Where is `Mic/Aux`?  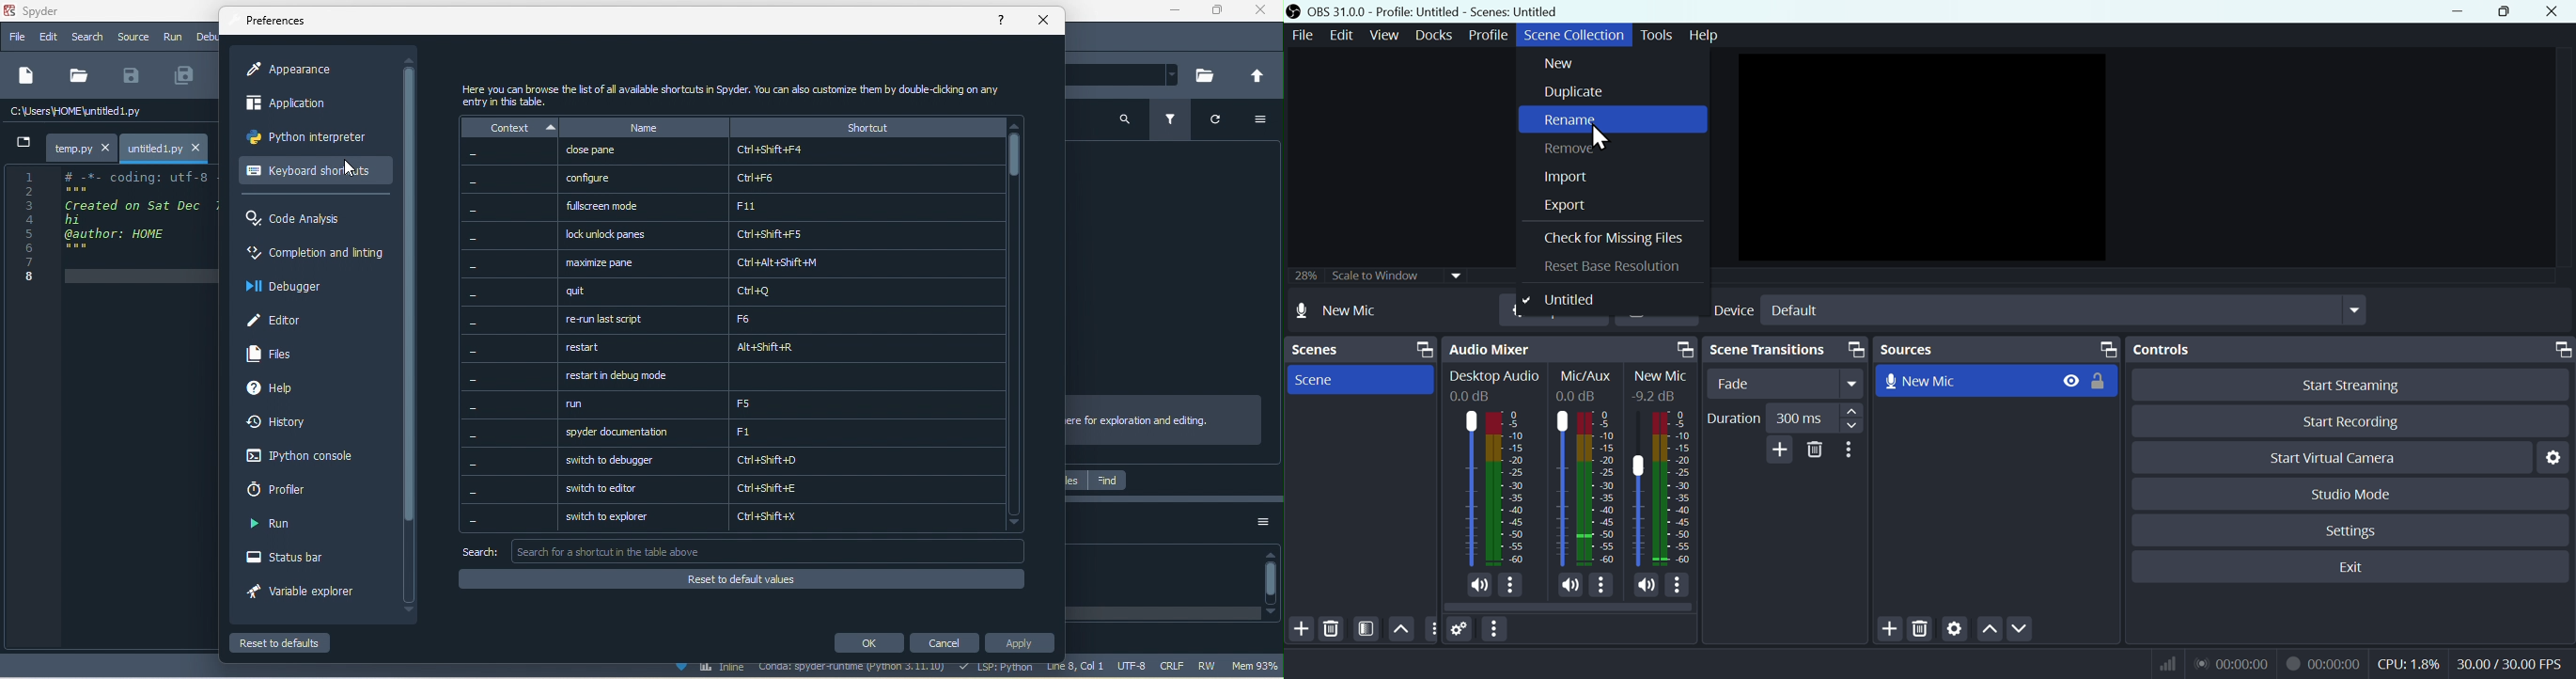
Mic/Aux is located at coordinates (1588, 377).